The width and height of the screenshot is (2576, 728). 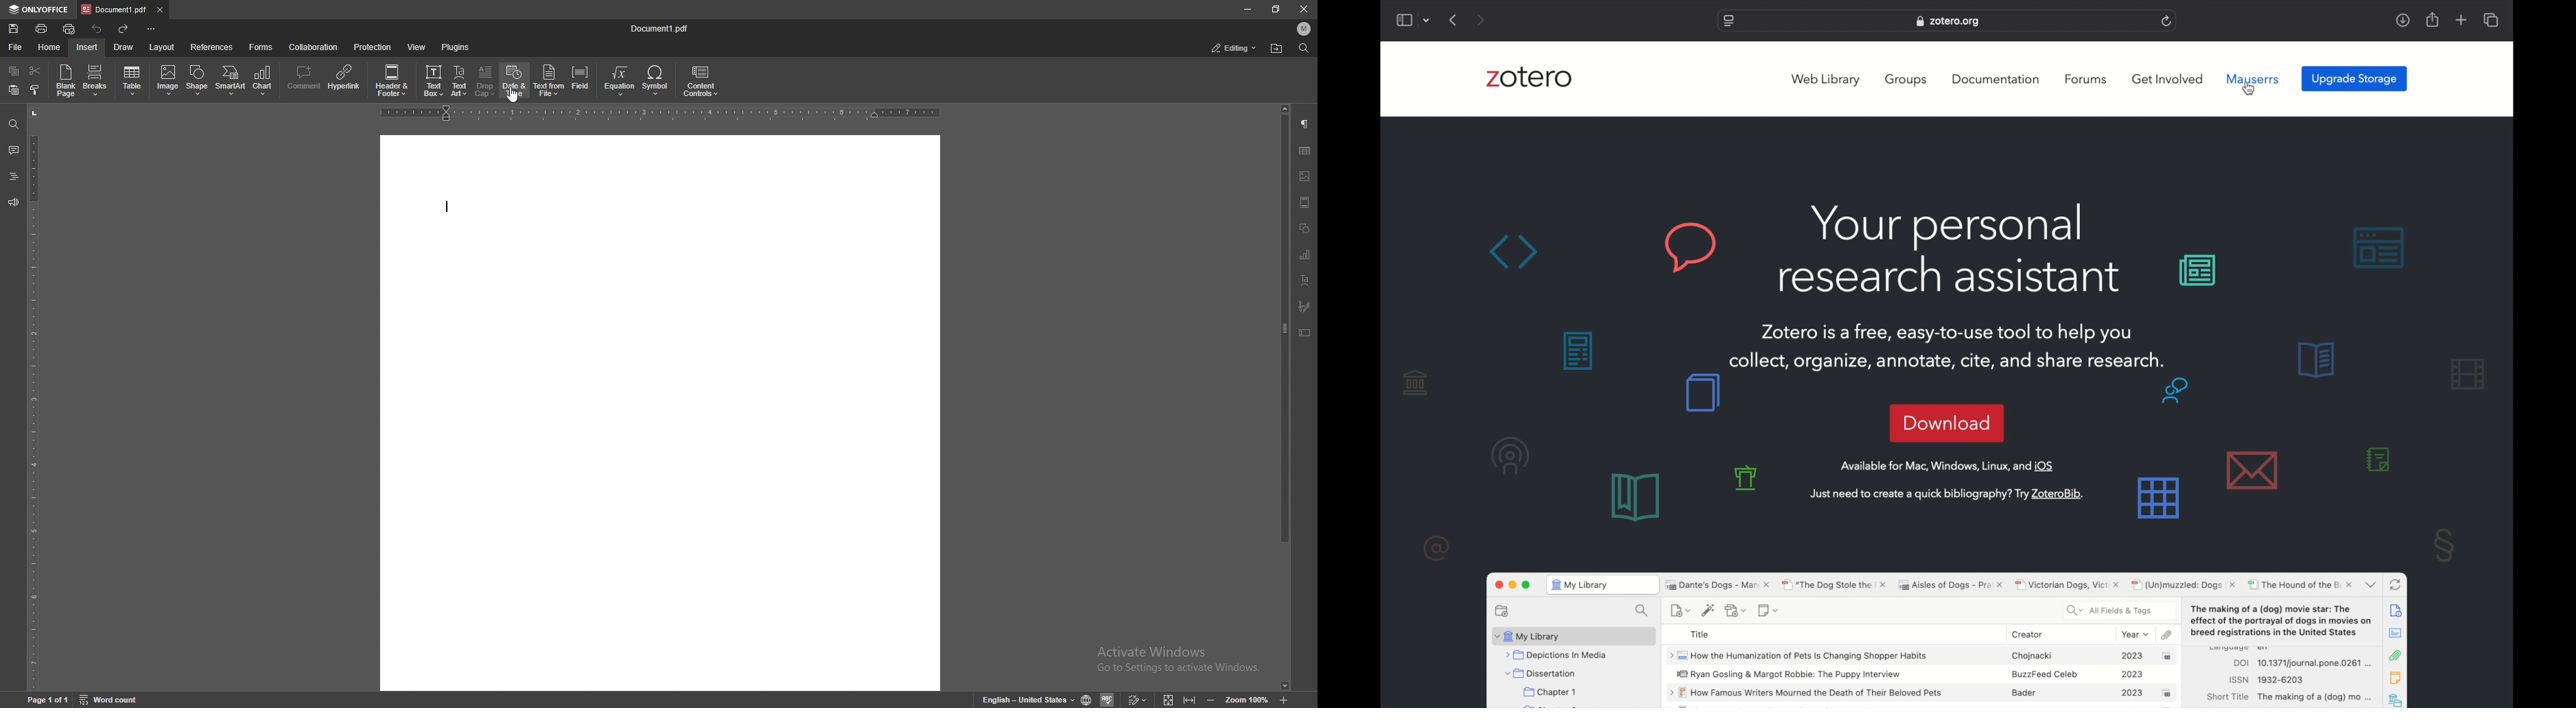 I want to click on comment, so click(x=13, y=150).